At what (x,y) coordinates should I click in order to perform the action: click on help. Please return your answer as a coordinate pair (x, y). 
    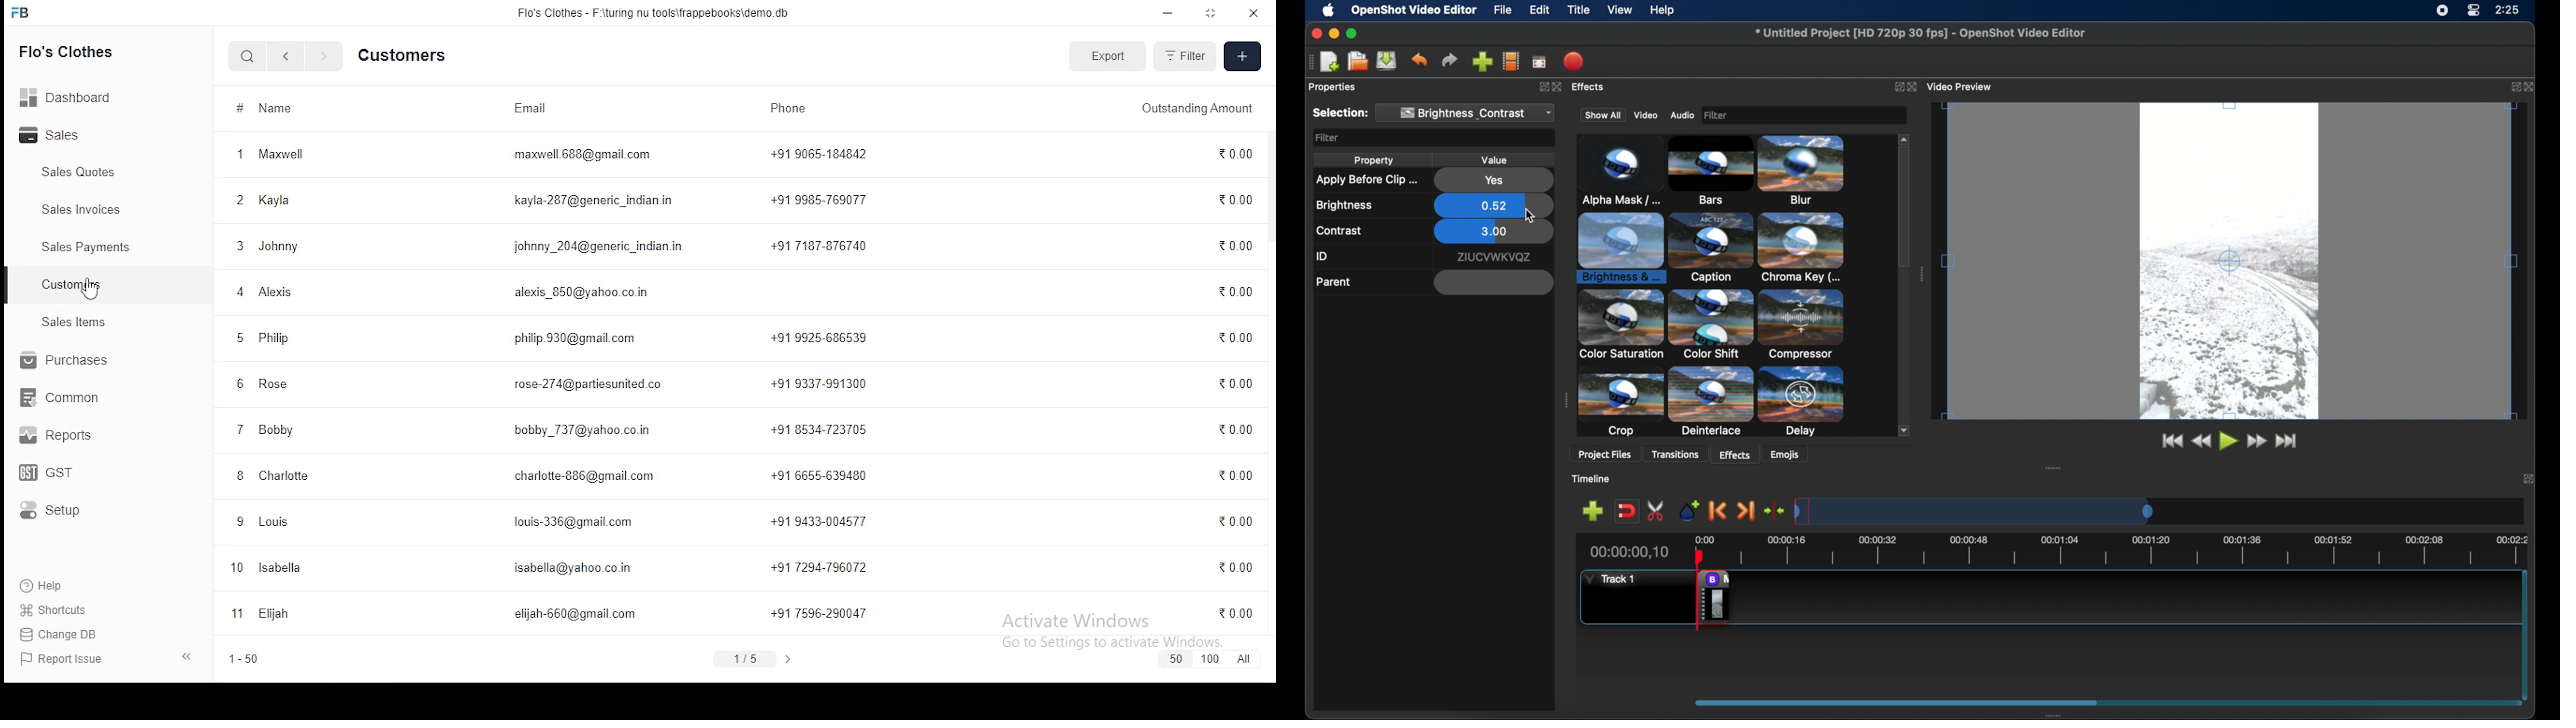
    Looking at the image, I should click on (52, 586).